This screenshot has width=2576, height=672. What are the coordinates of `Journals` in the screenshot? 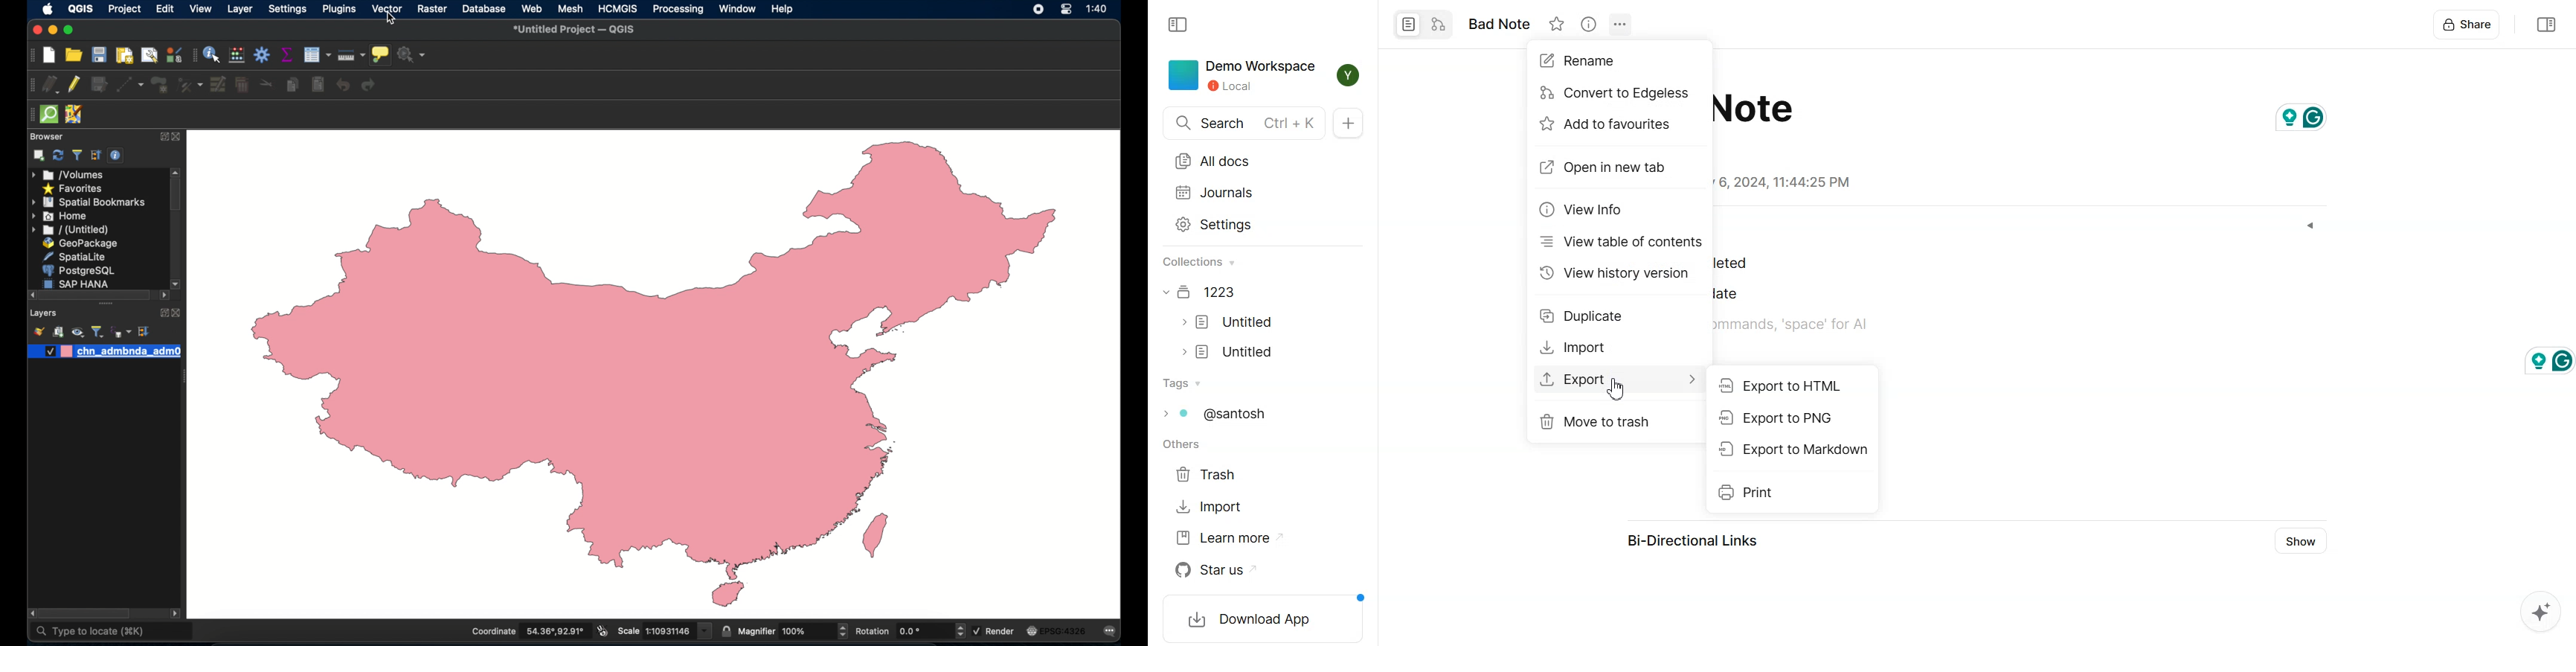 It's located at (1243, 191).